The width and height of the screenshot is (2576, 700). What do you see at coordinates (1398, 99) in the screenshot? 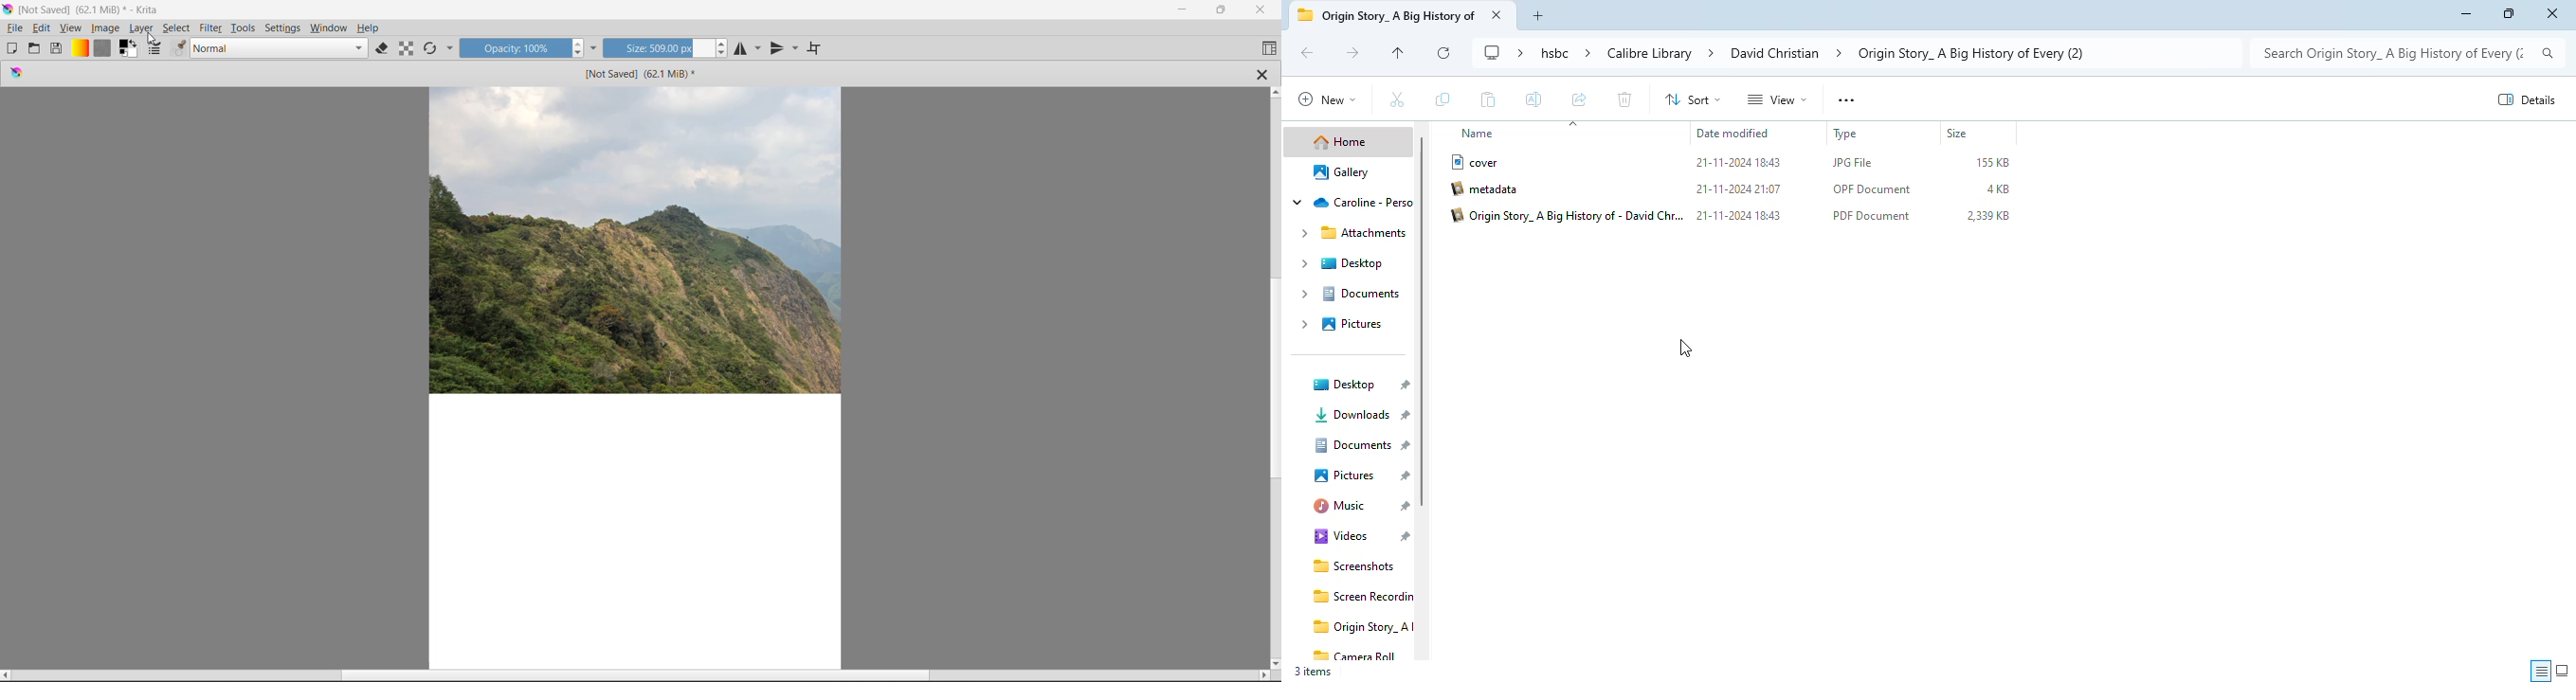
I see `cut` at bounding box center [1398, 99].